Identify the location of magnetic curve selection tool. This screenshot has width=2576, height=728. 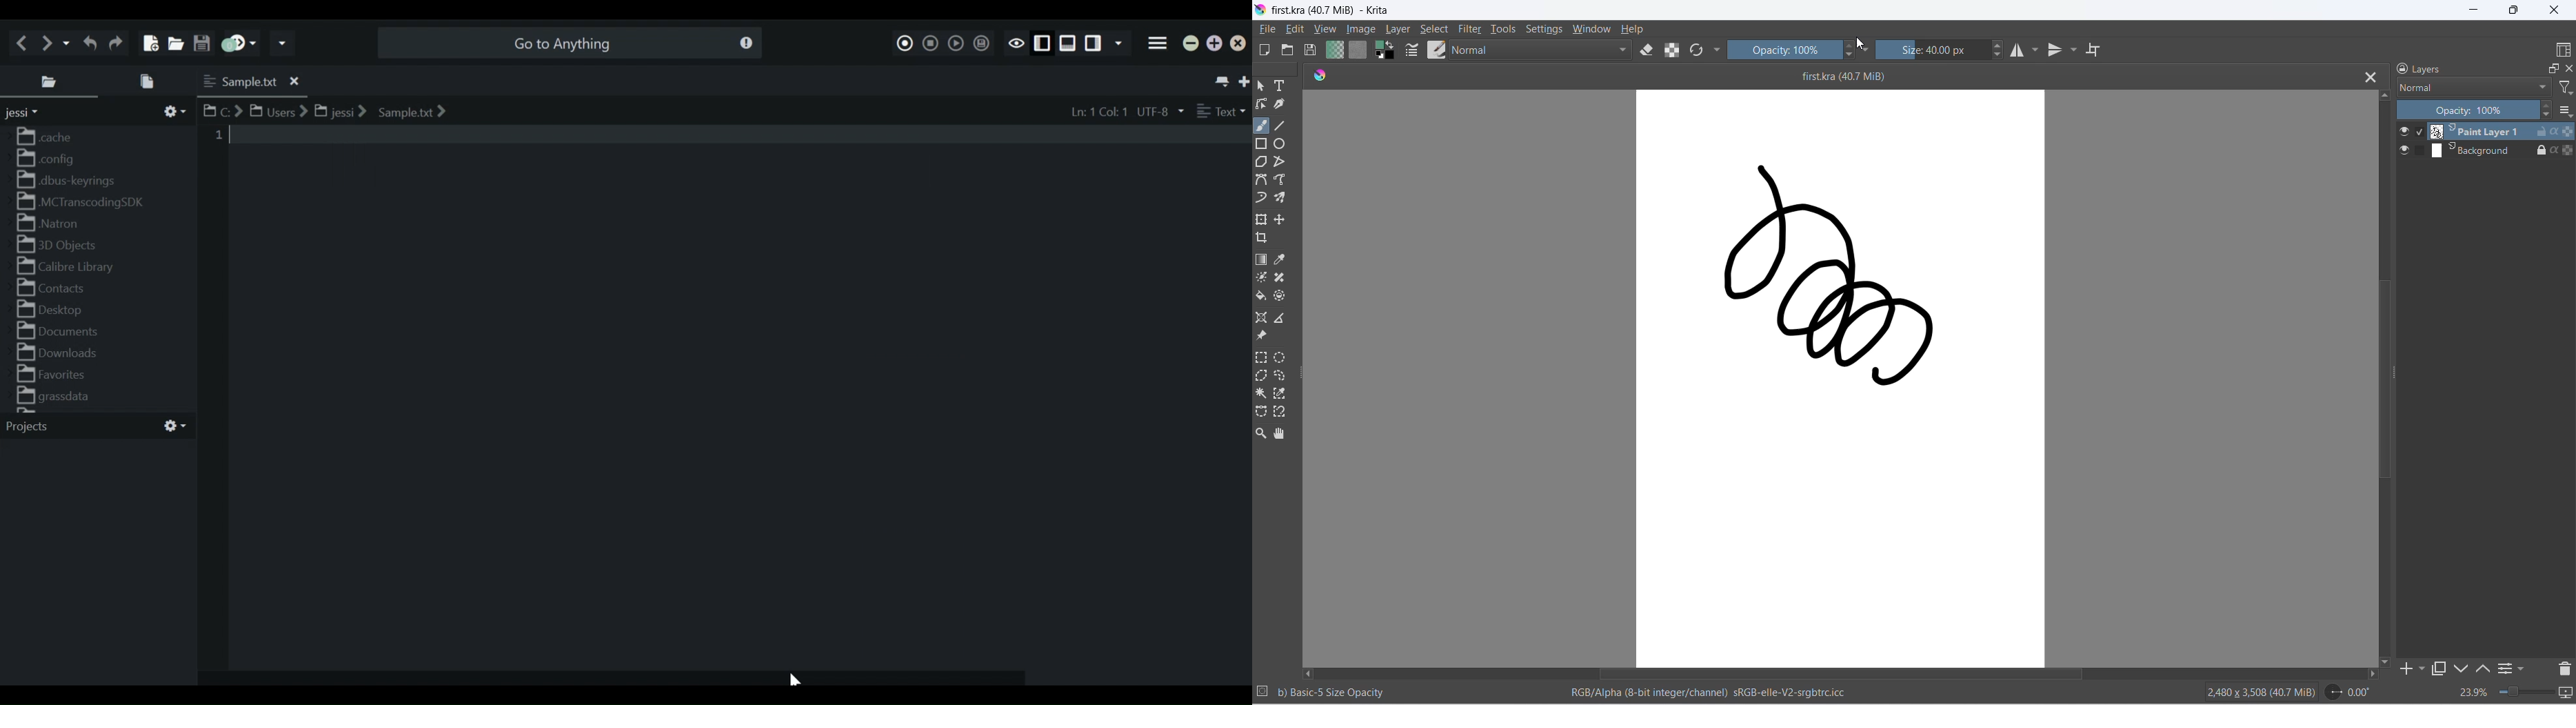
(1280, 411).